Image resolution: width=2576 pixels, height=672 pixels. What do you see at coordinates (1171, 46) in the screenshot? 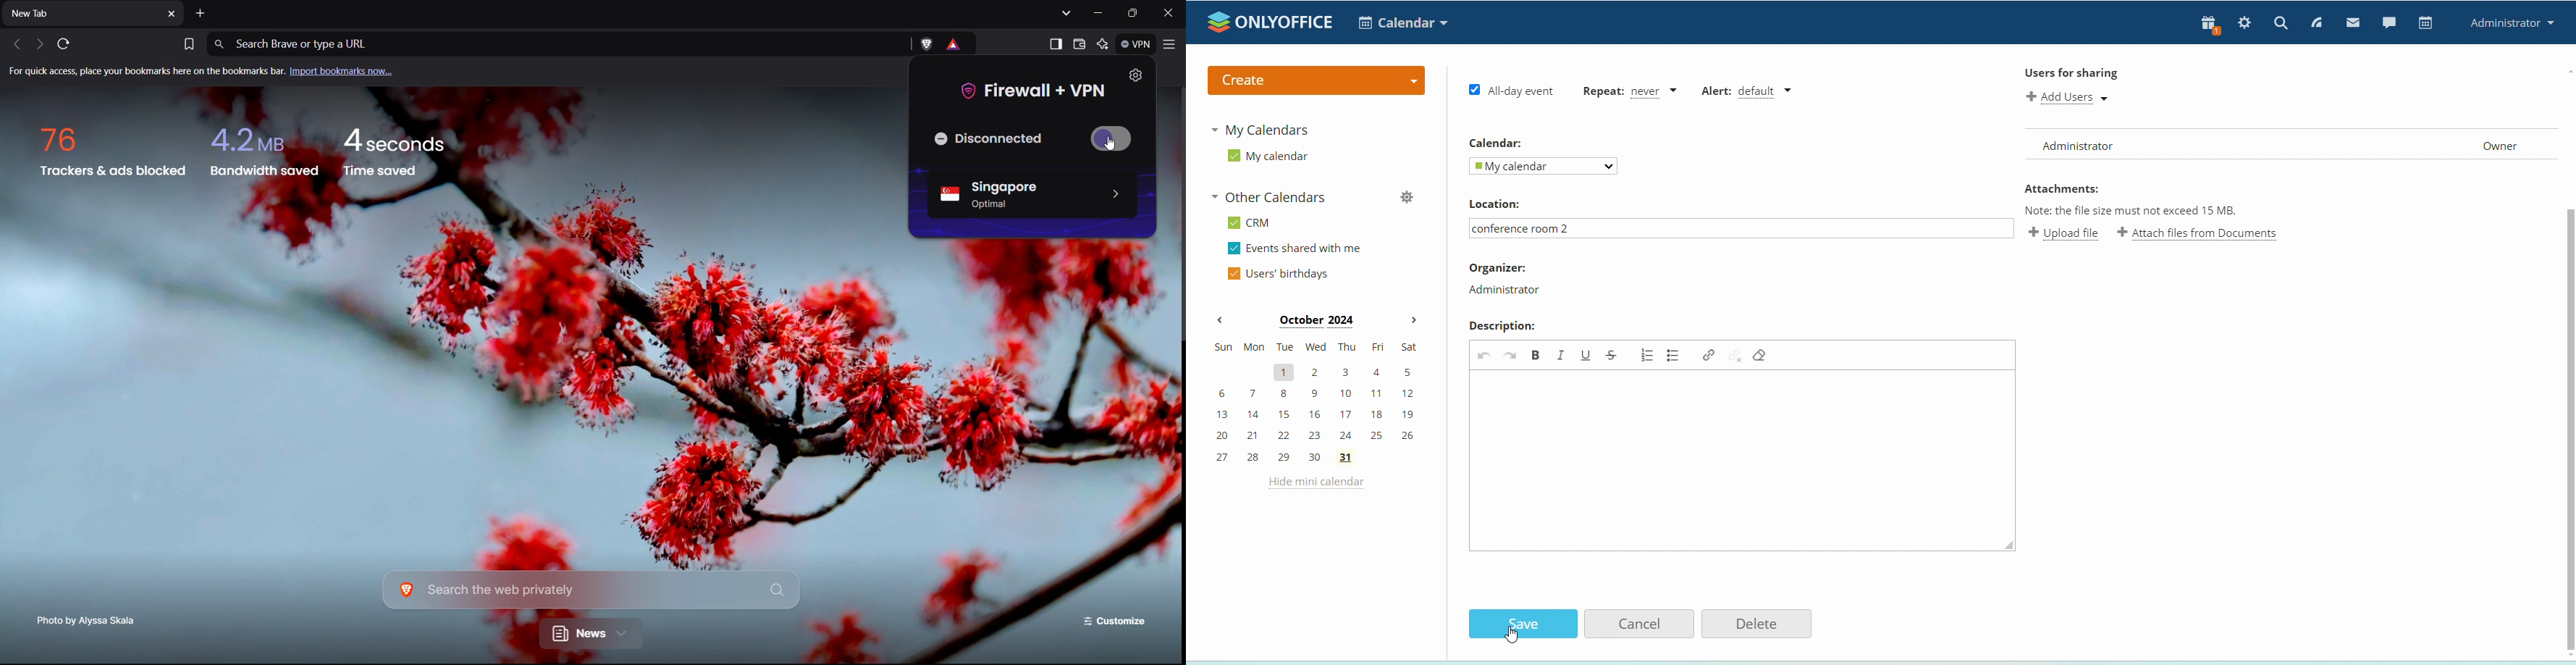
I see `Application Menu` at bounding box center [1171, 46].